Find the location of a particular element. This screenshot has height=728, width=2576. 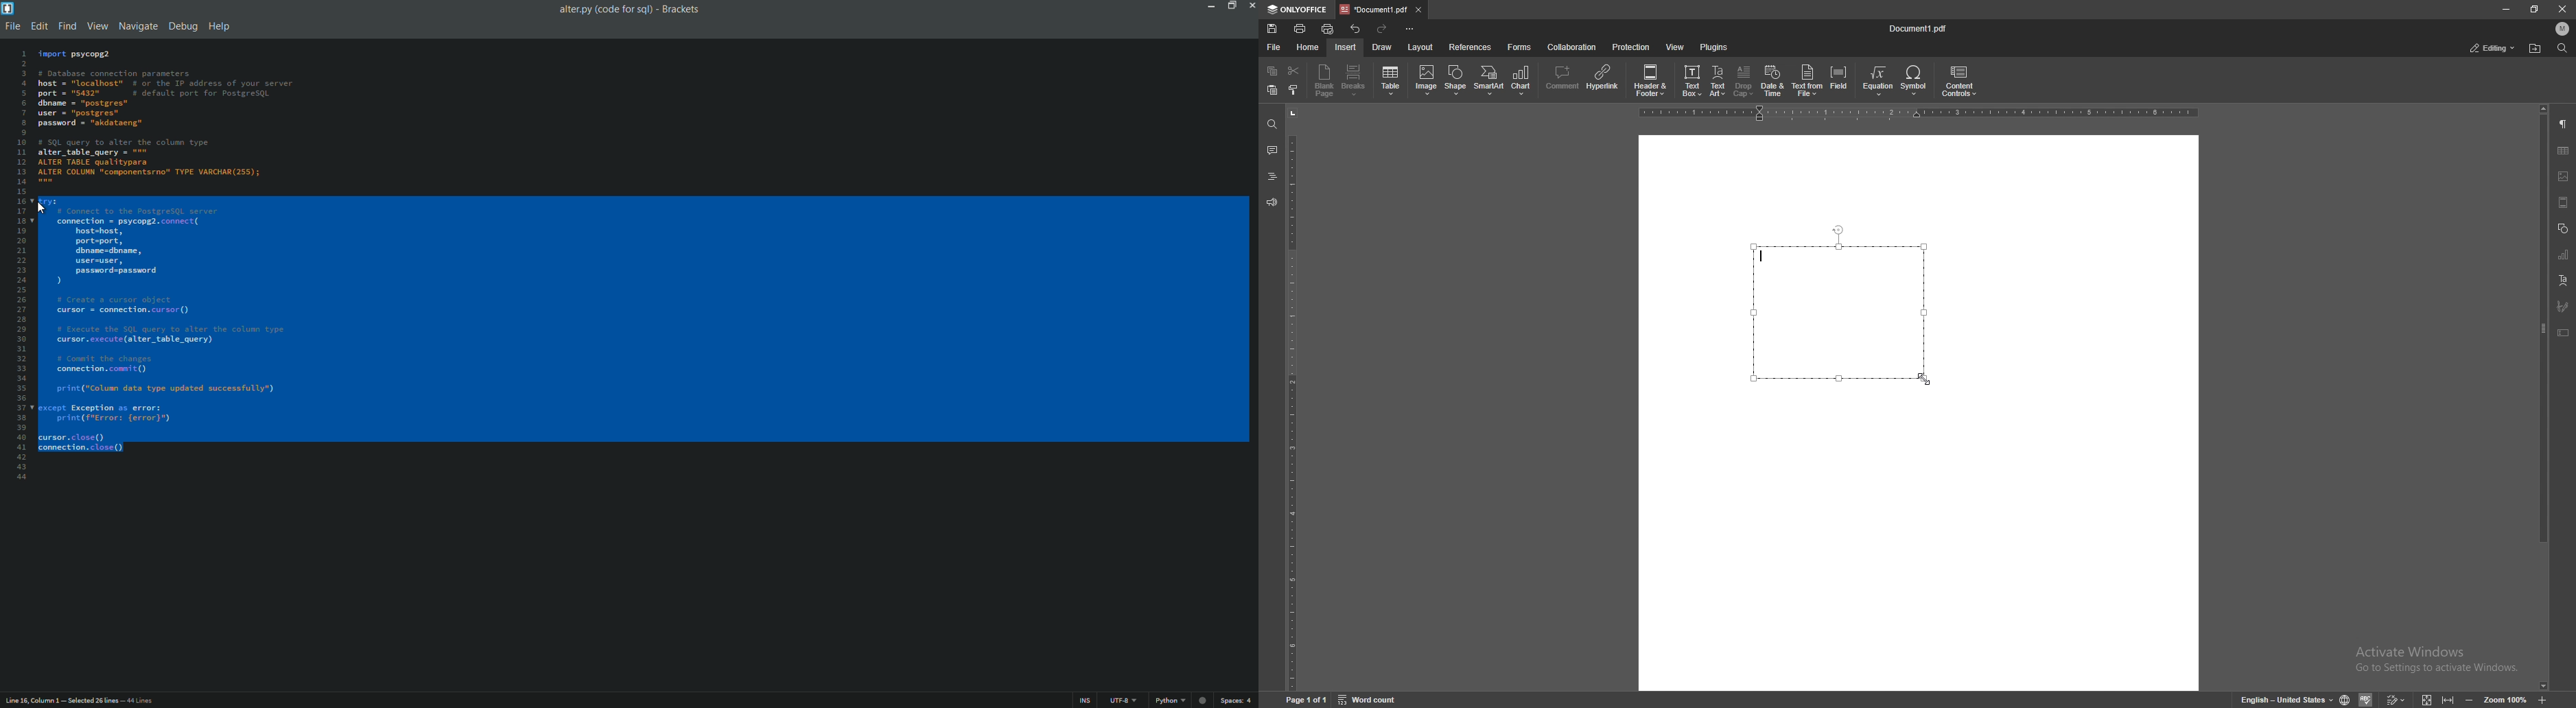

copy style is located at coordinates (1293, 91).